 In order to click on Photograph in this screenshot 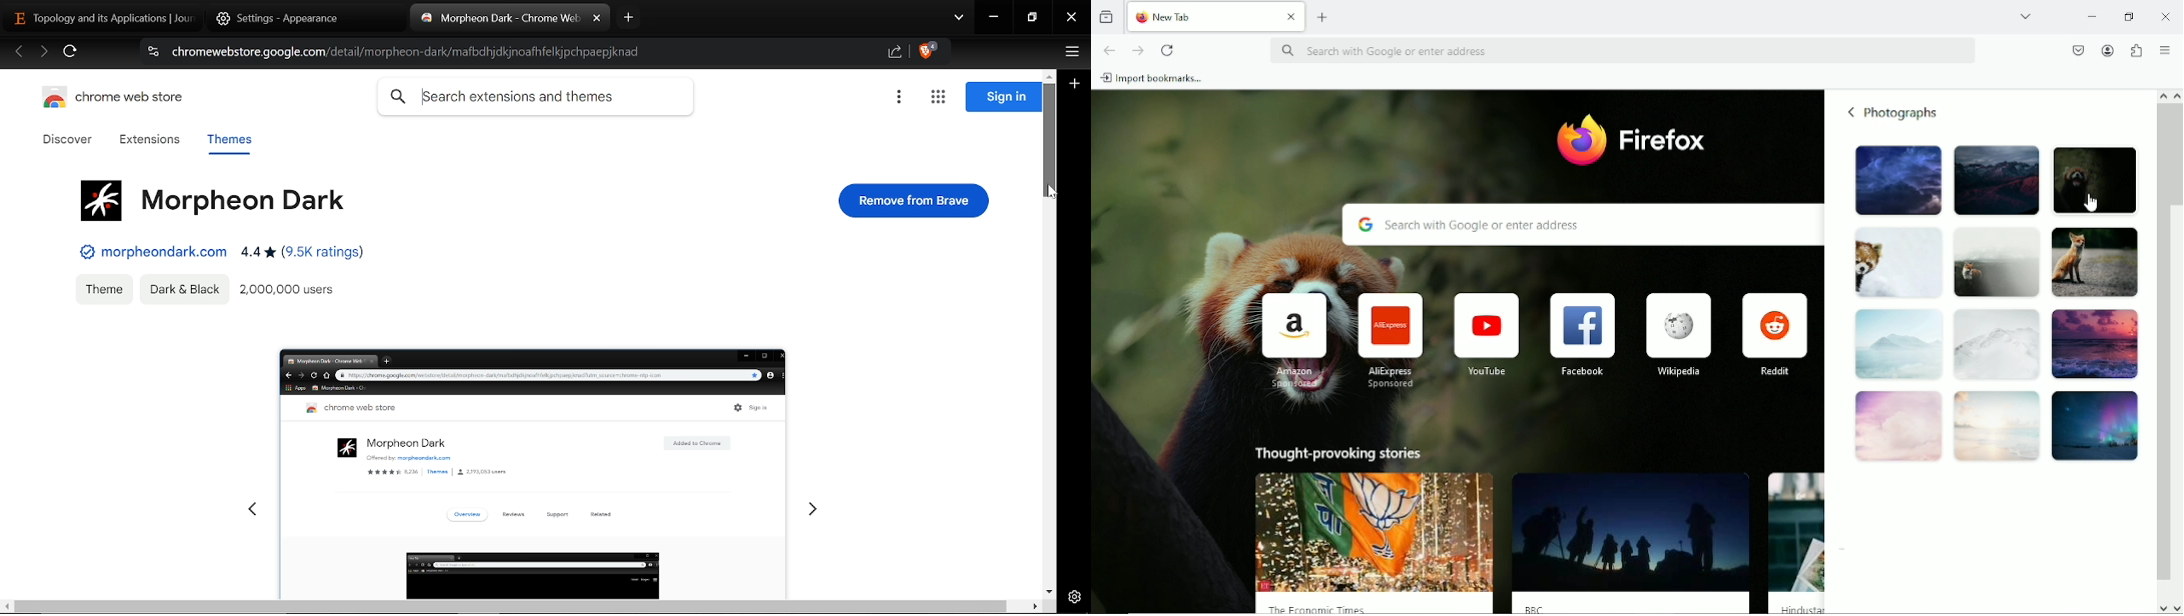, I will do `click(2094, 262)`.